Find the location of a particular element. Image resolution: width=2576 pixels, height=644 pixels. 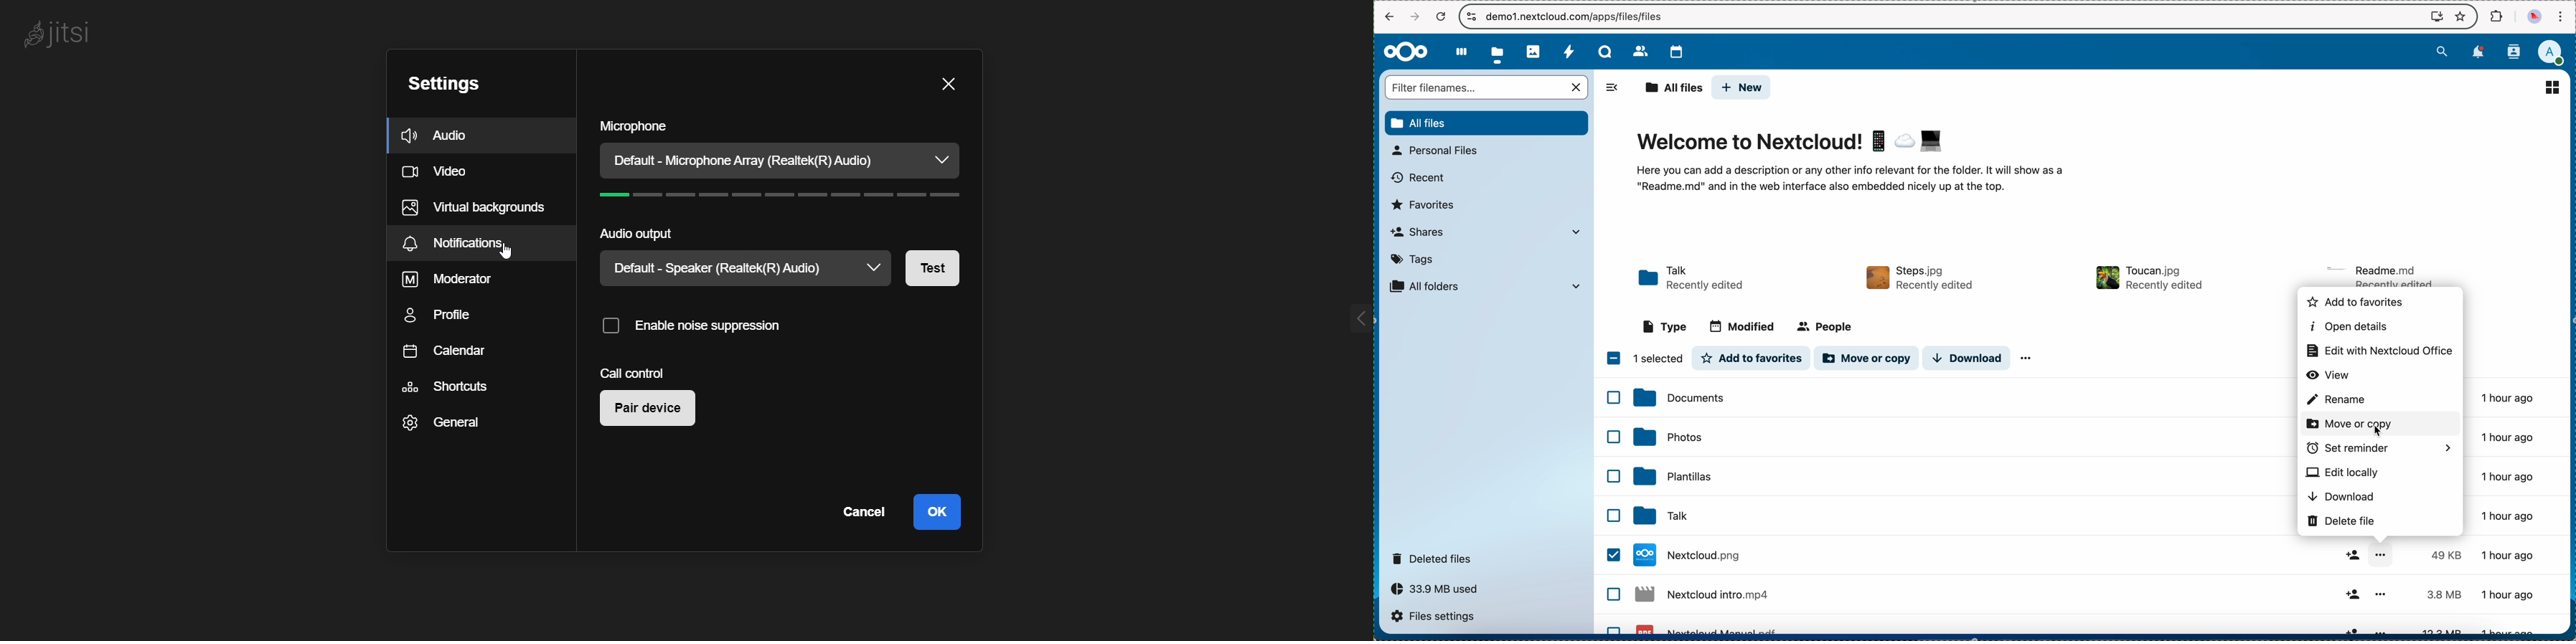

edit with Nextcloud office is located at coordinates (2381, 351).